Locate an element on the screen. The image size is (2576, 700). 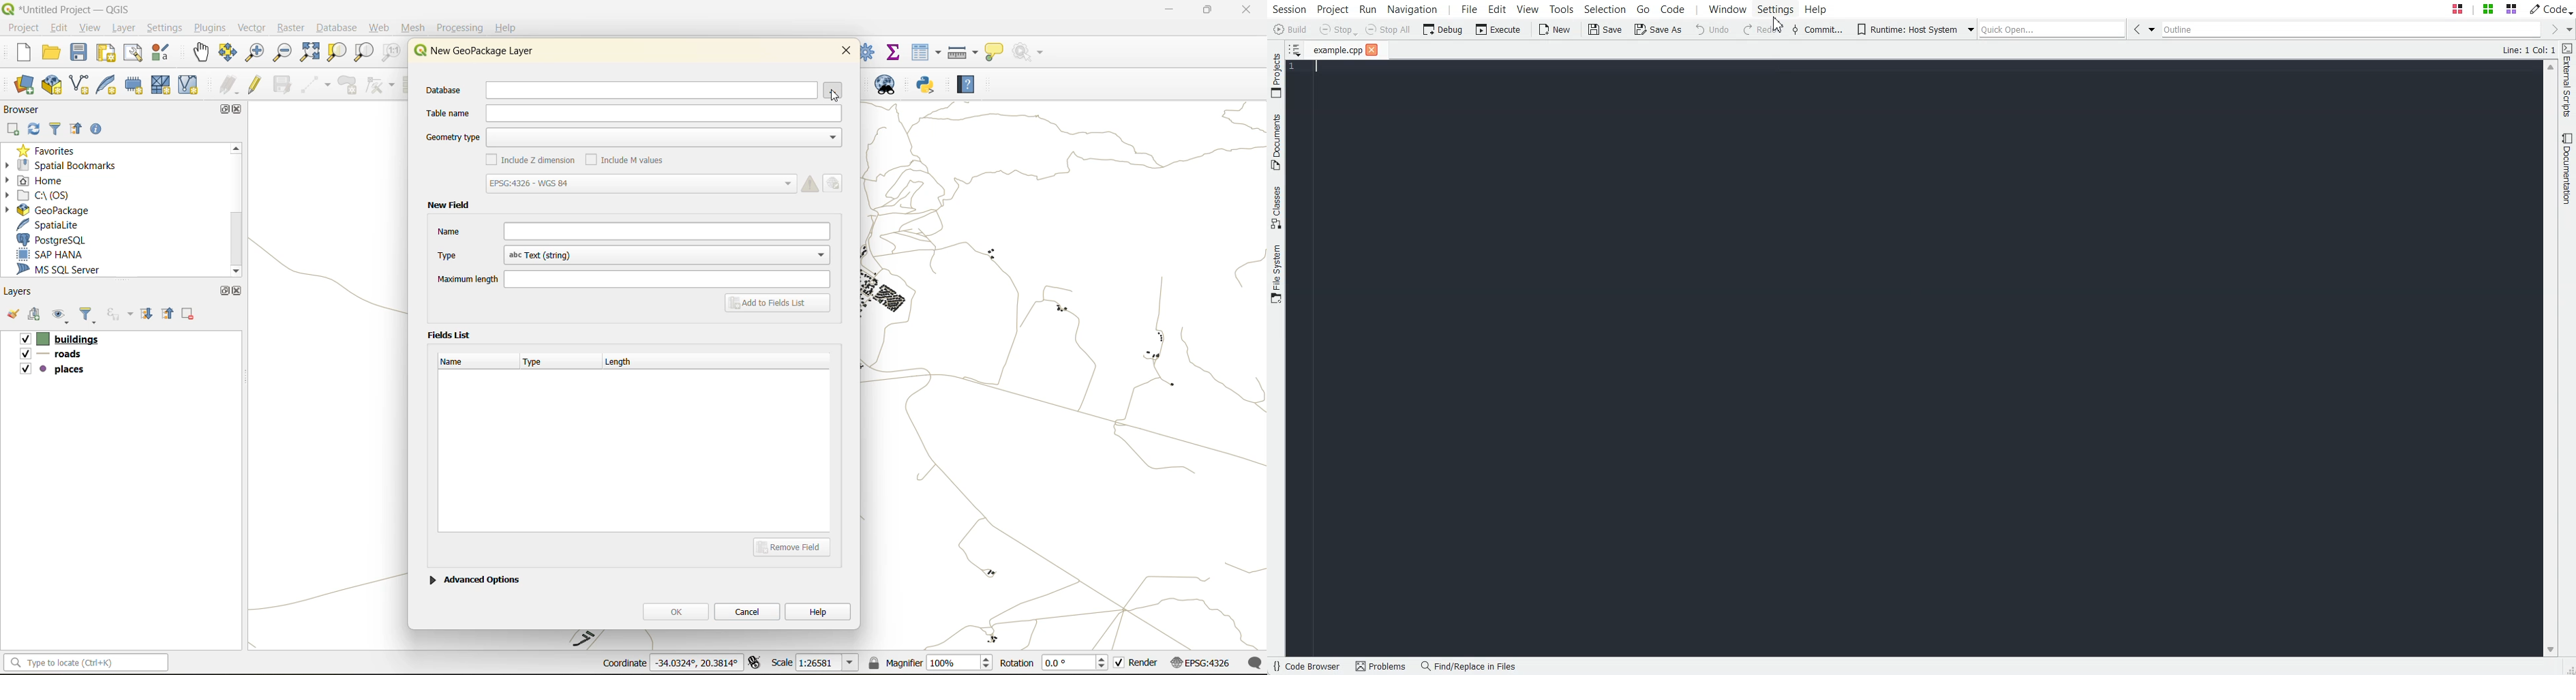
cancel is located at coordinates (749, 610).